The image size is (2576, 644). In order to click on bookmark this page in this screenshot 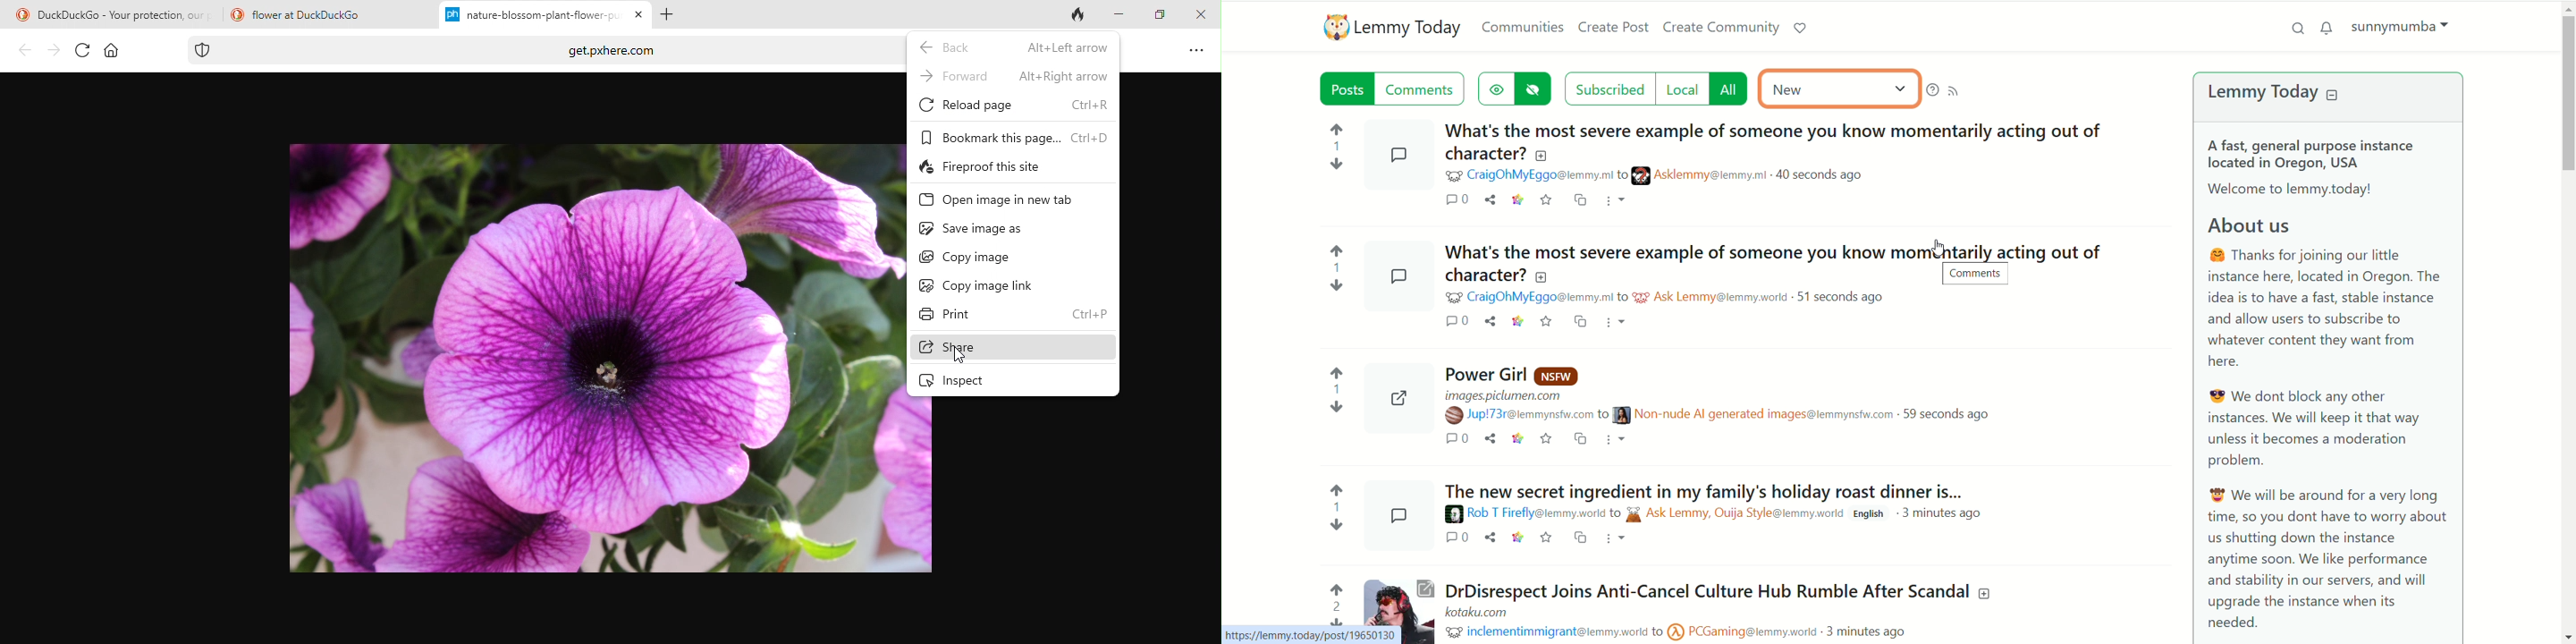, I will do `click(1012, 135)`.